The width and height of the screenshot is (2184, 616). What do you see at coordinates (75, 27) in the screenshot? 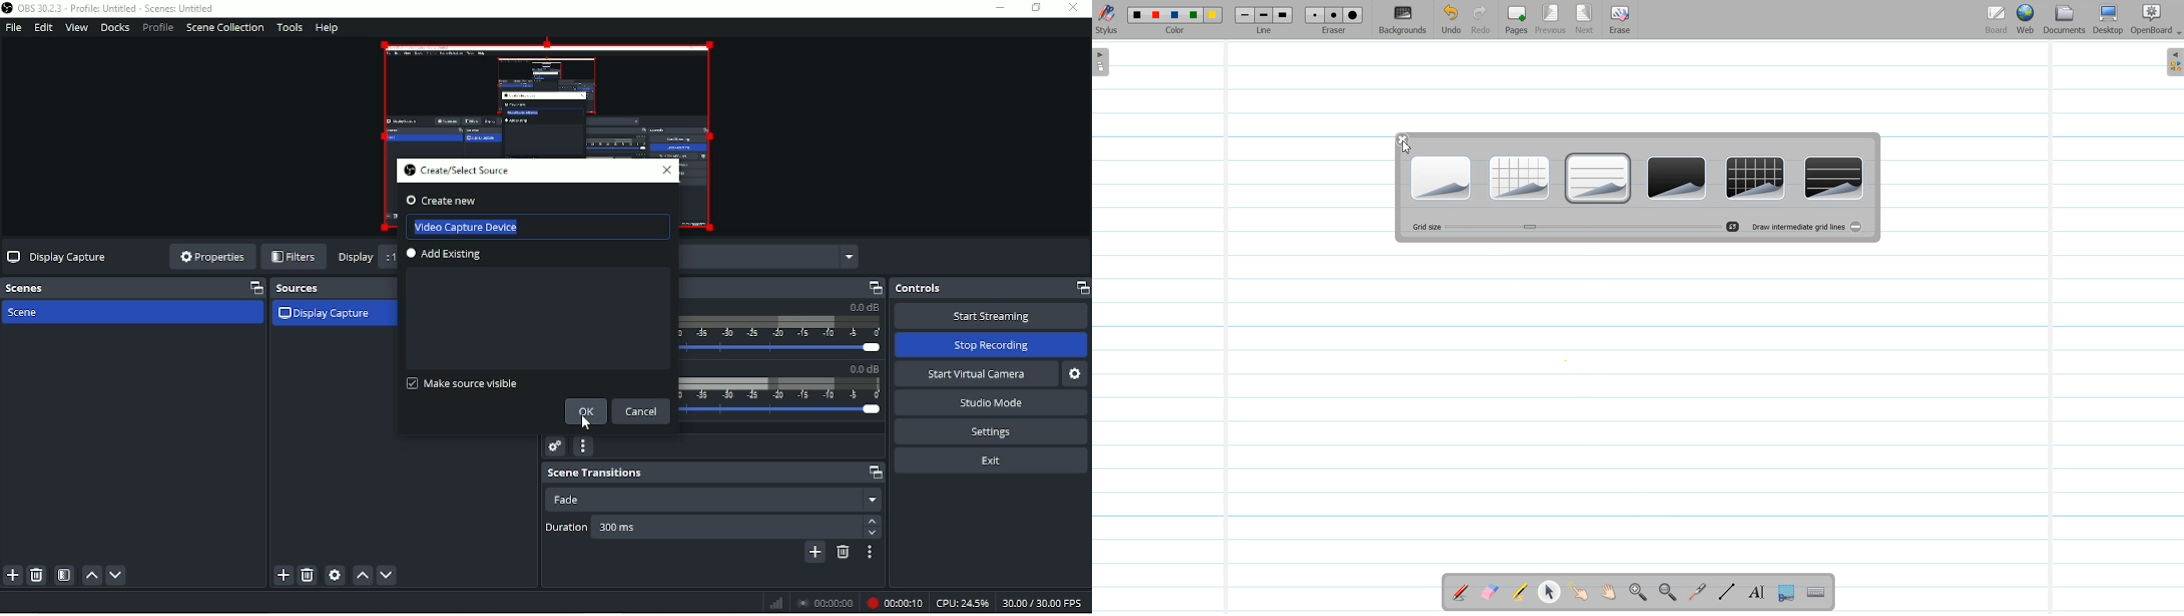
I see `View` at bounding box center [75, 27].